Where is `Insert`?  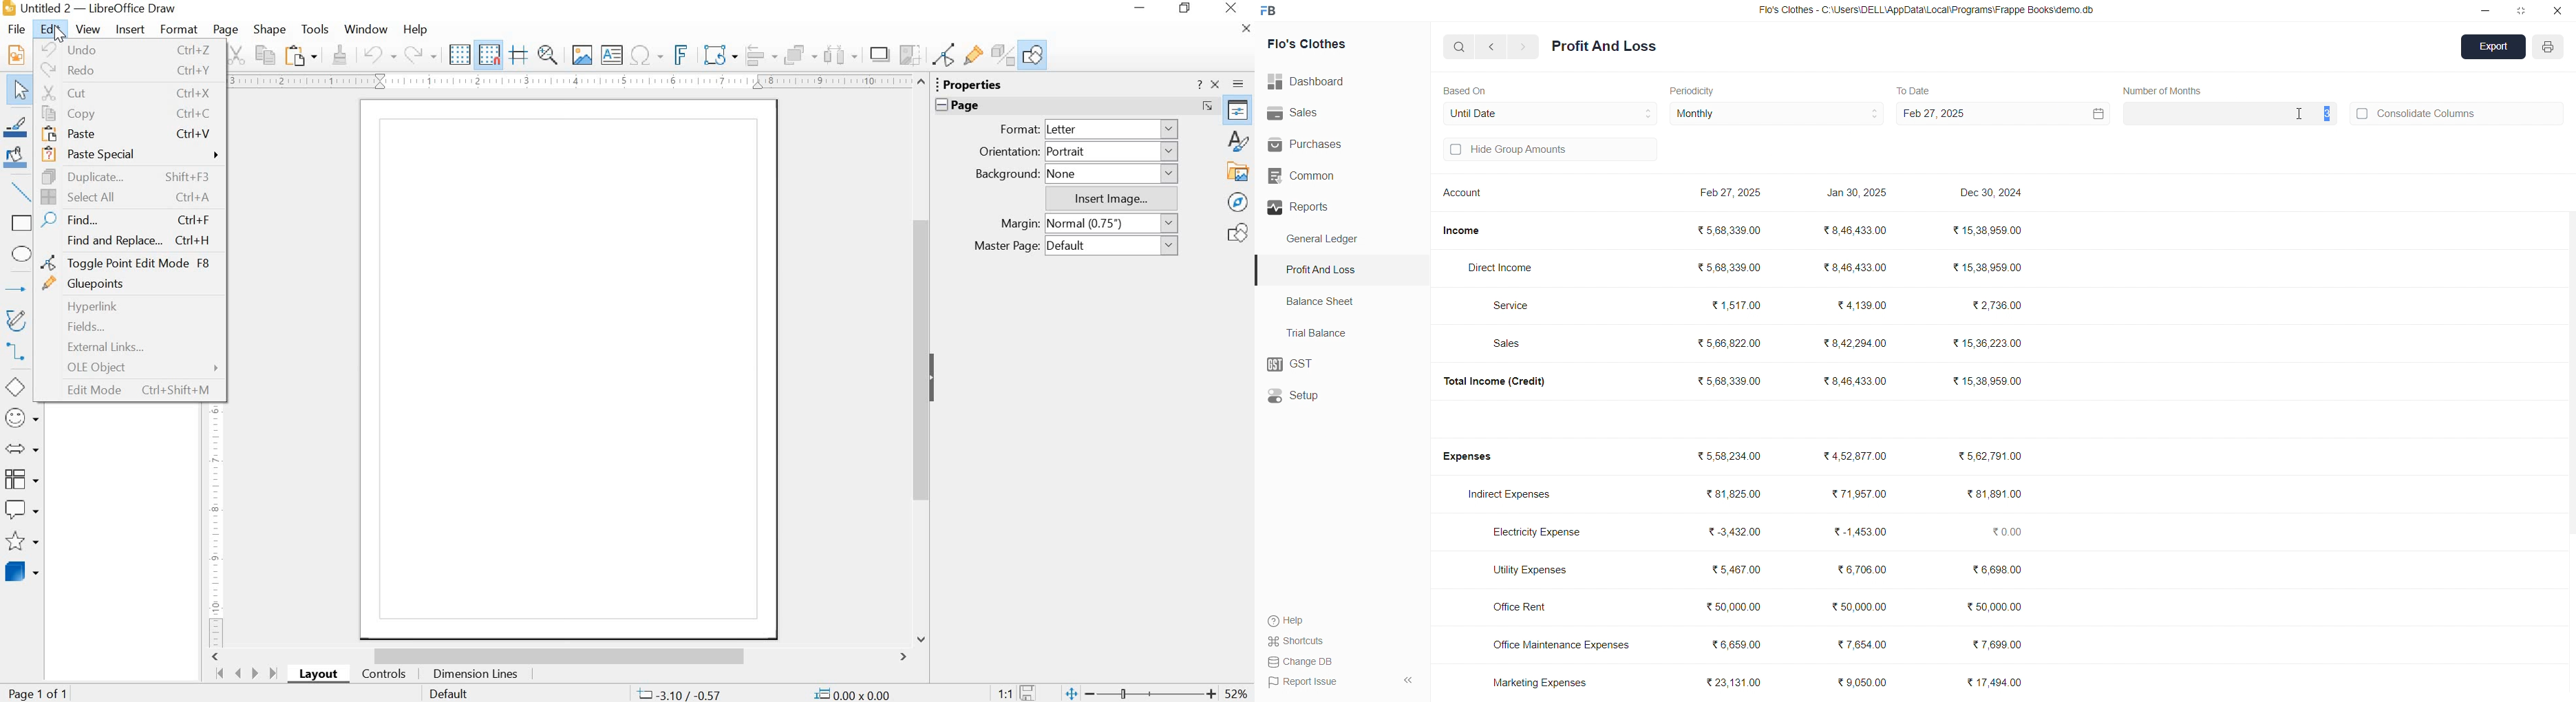 Insert is located at coordinates (130, 29).